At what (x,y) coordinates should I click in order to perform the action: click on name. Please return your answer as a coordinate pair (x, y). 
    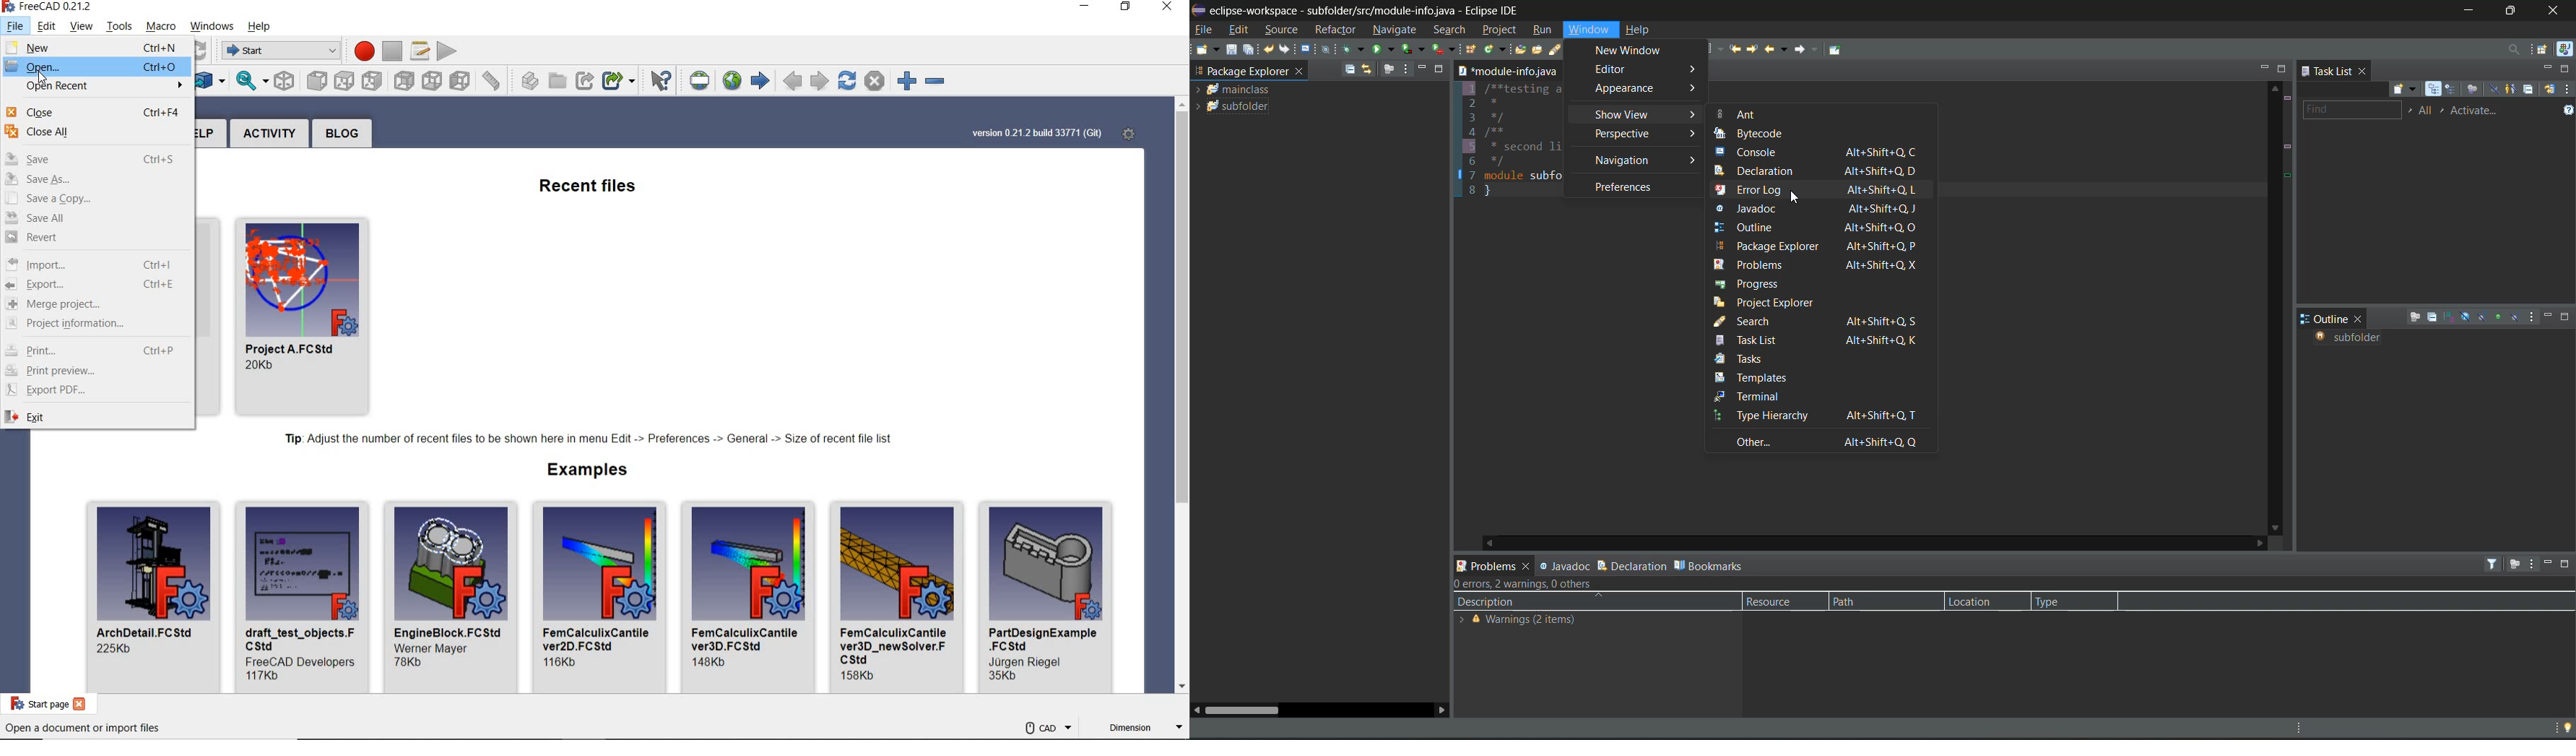
    Looking at the image, I should click on (895, 644).